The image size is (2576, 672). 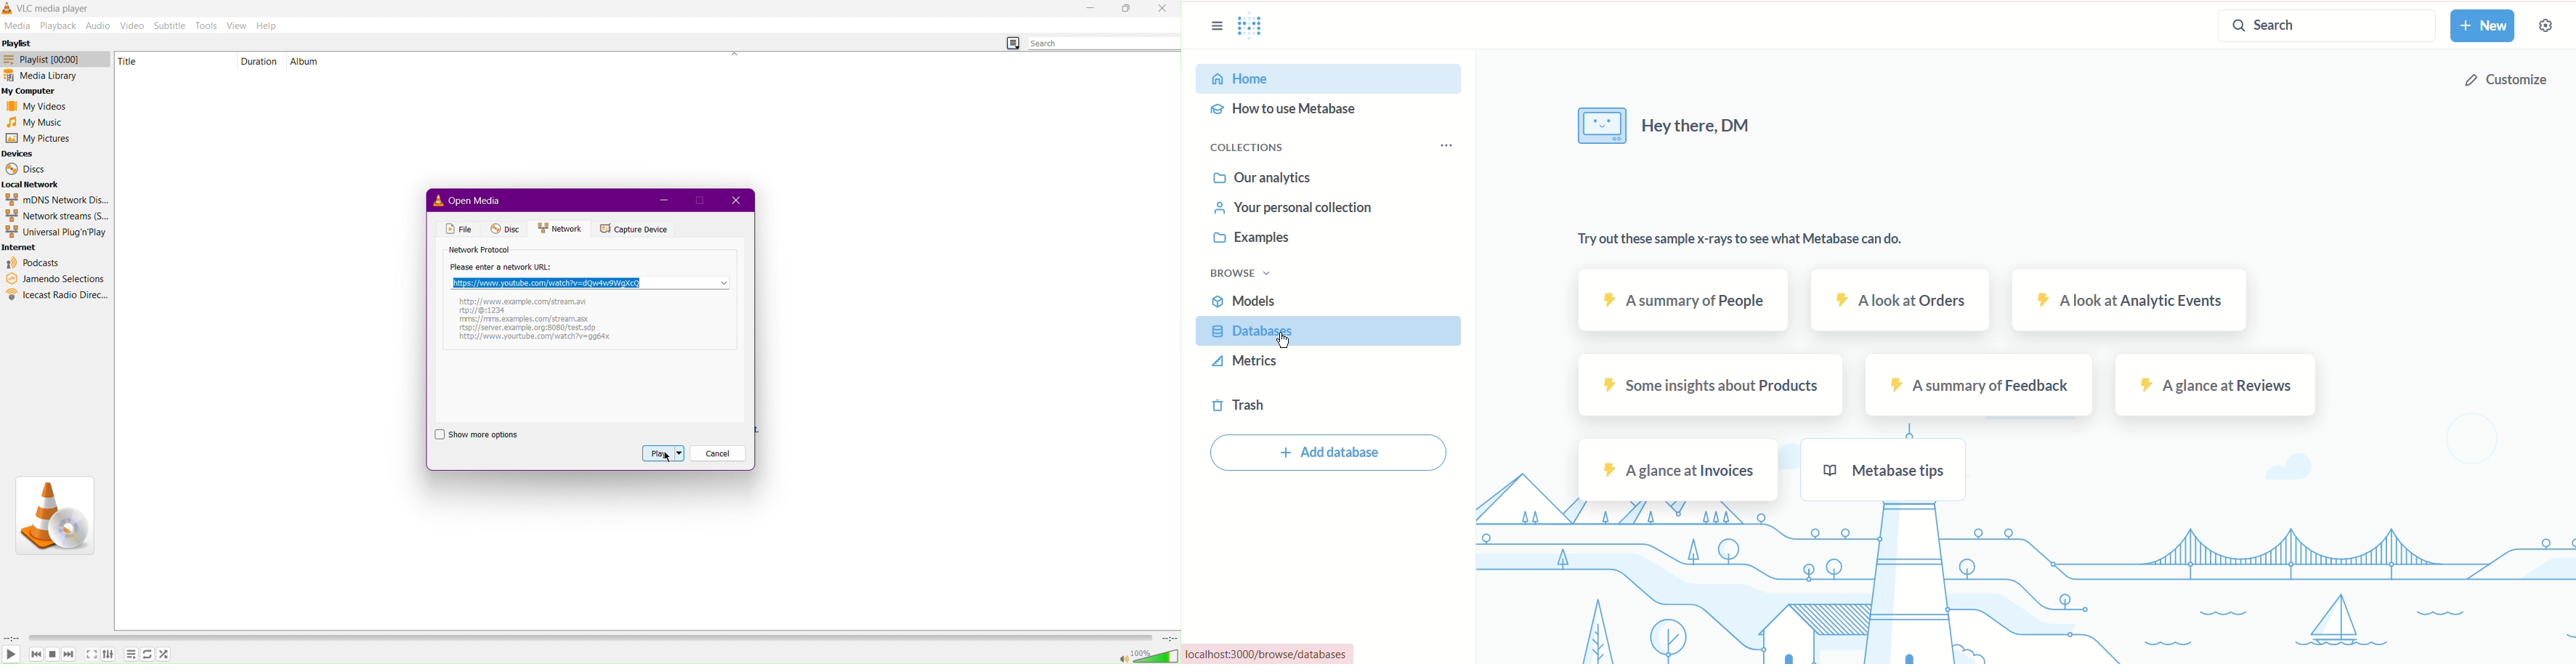 What do you see at coordinates (57, 233) in the screenshot?
I see `Universal Plug'n'Play` at bounding box center [57, 233].